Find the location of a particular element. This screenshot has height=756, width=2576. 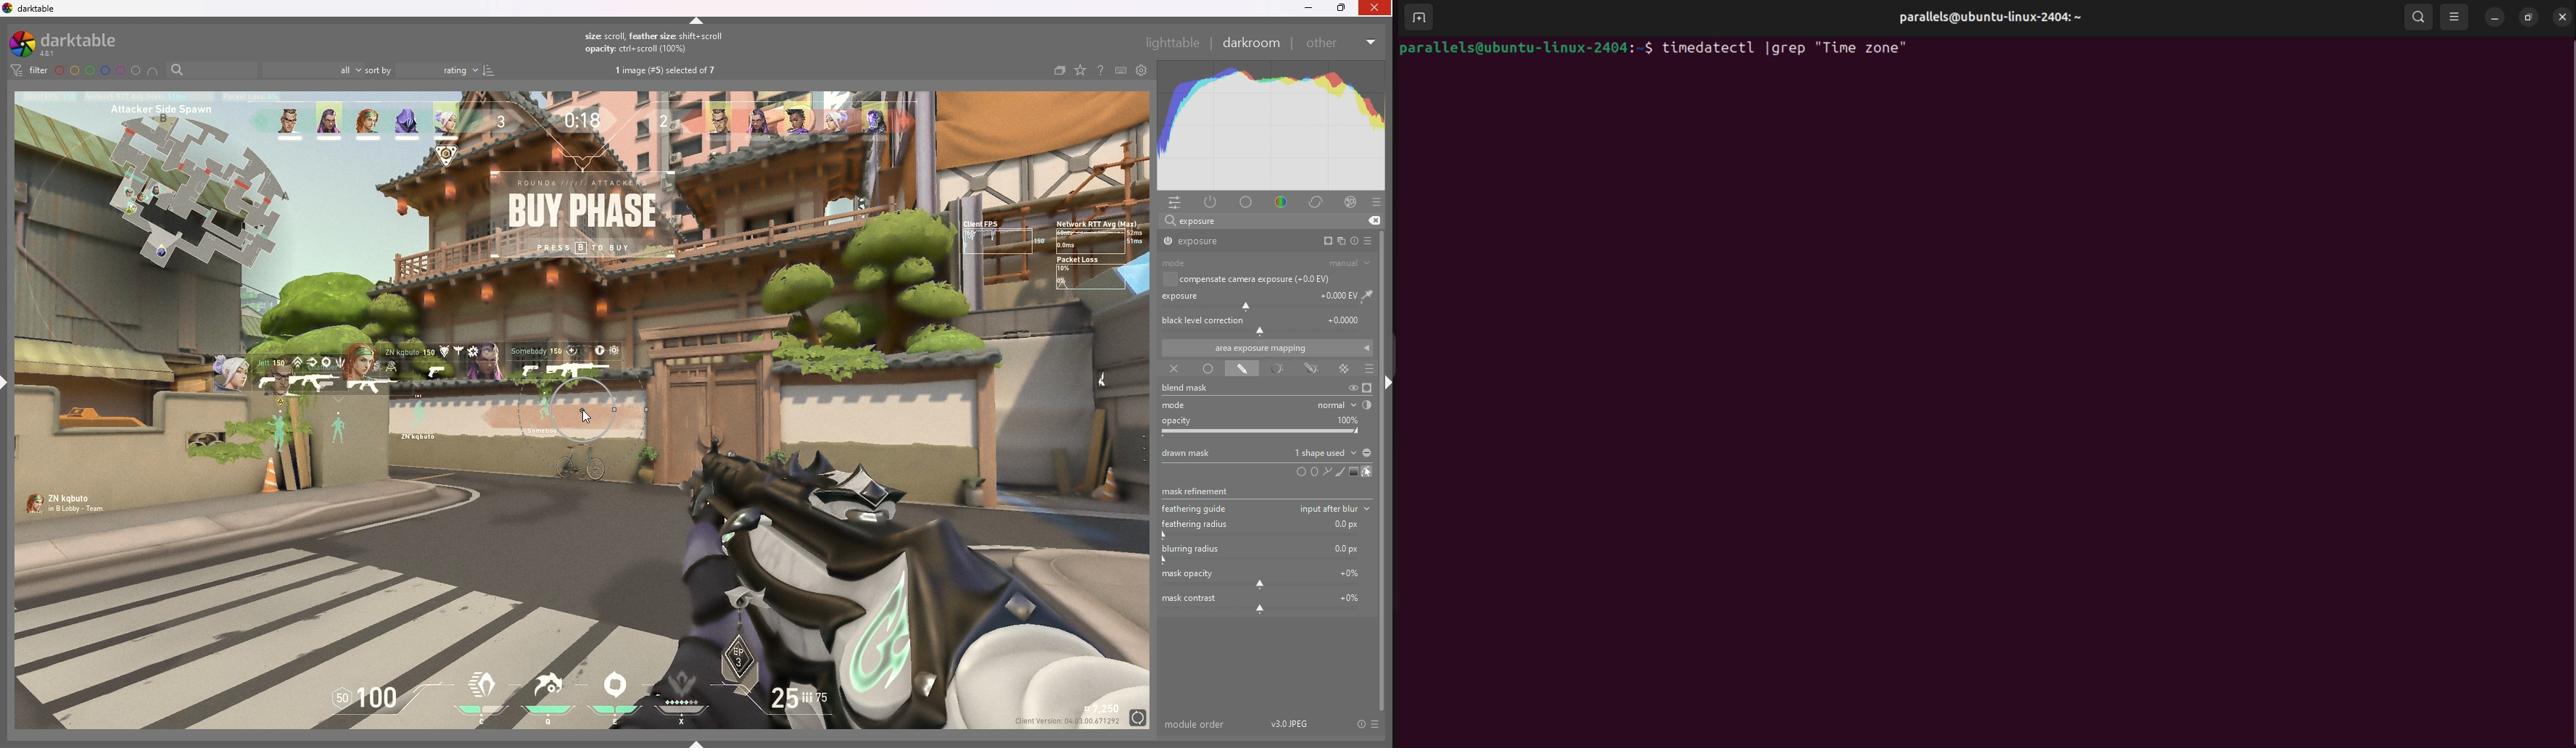

remove is located at coordinates (1374, 221).